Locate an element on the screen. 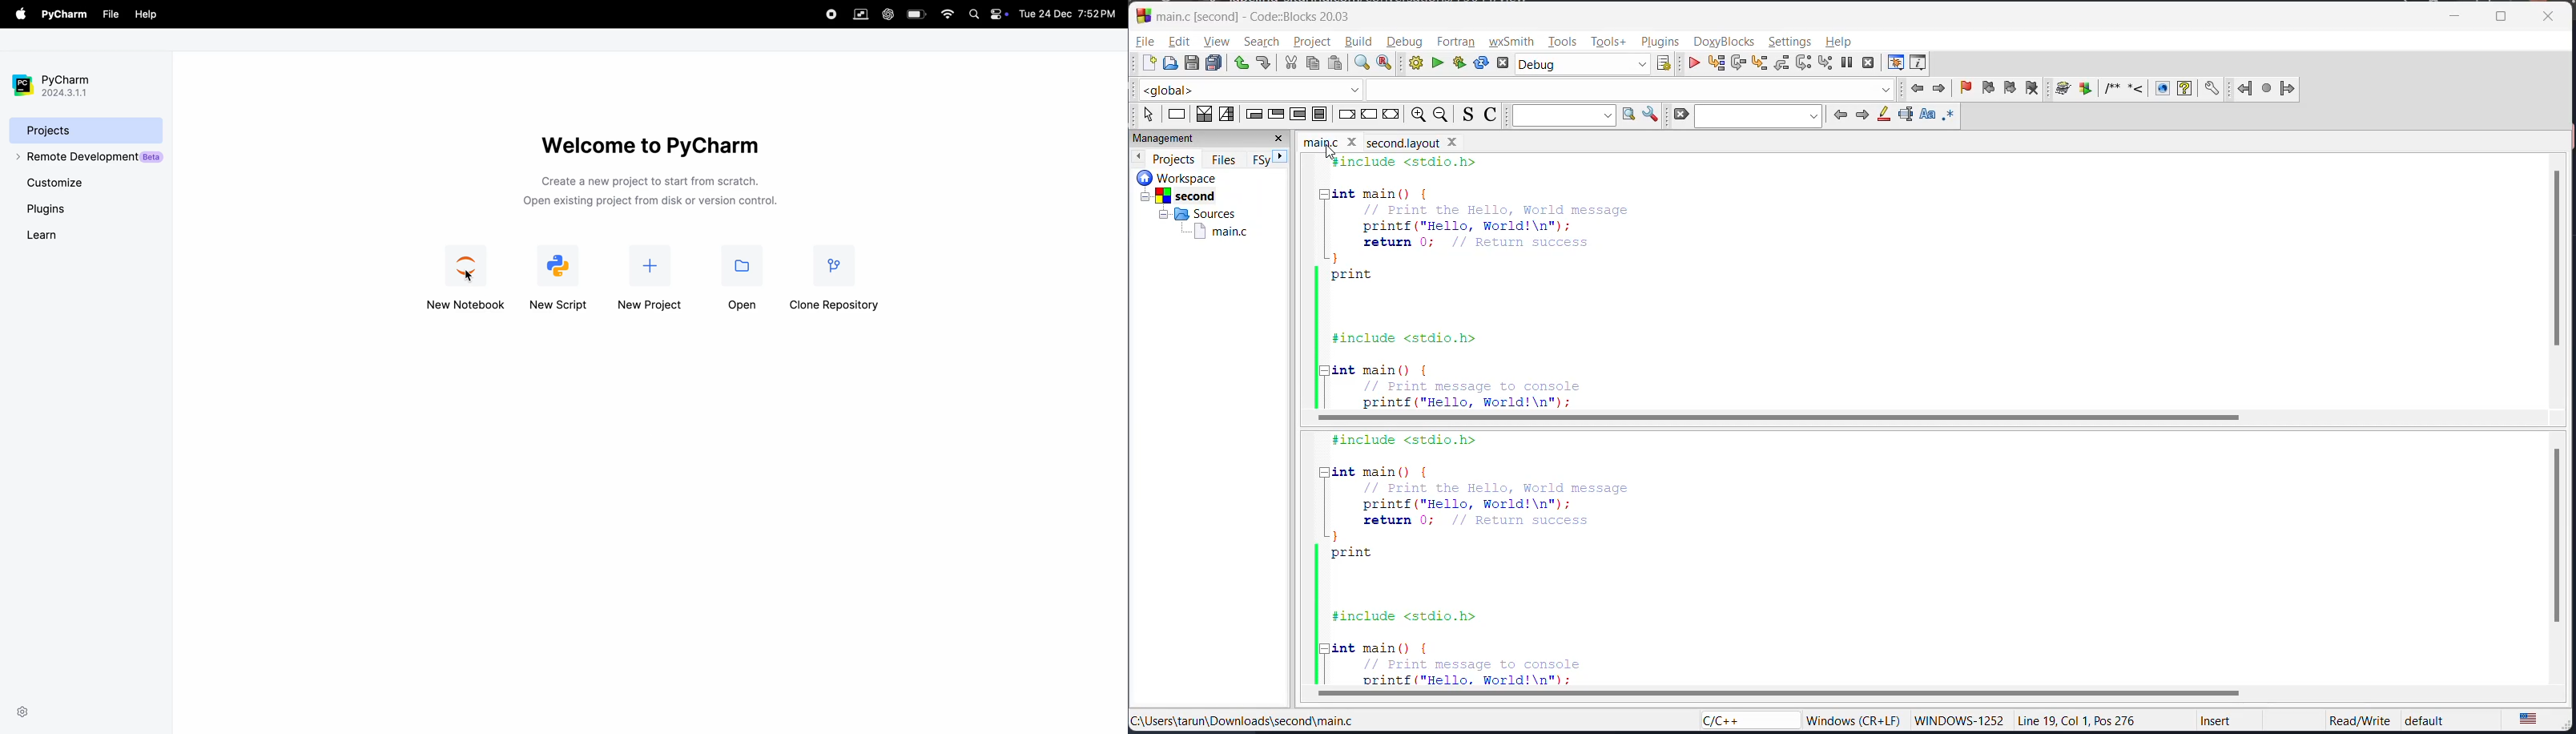 This screenshot has height=756, width=2576. undo is located at coordinates (1238, 63).